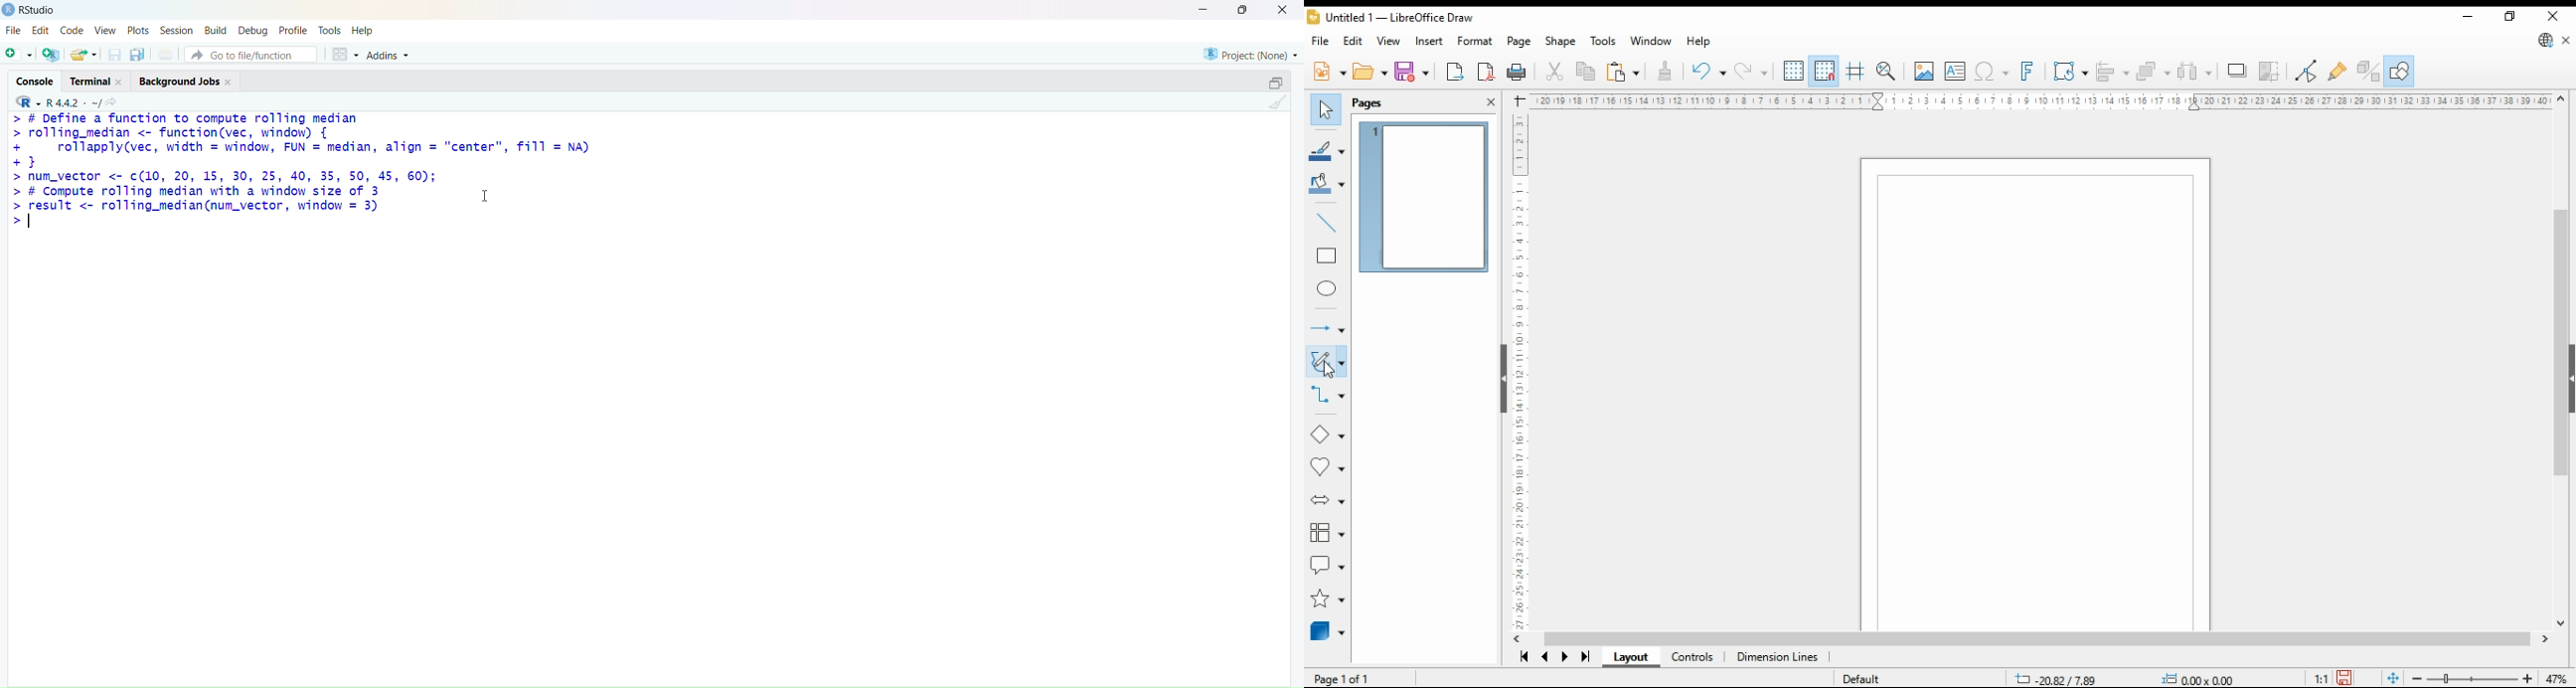 This screenshot has width=2576, height=700. What do you see at coordinates (138, 54) in the screenshot?
I see `copy` at bounding box center [138, 54].